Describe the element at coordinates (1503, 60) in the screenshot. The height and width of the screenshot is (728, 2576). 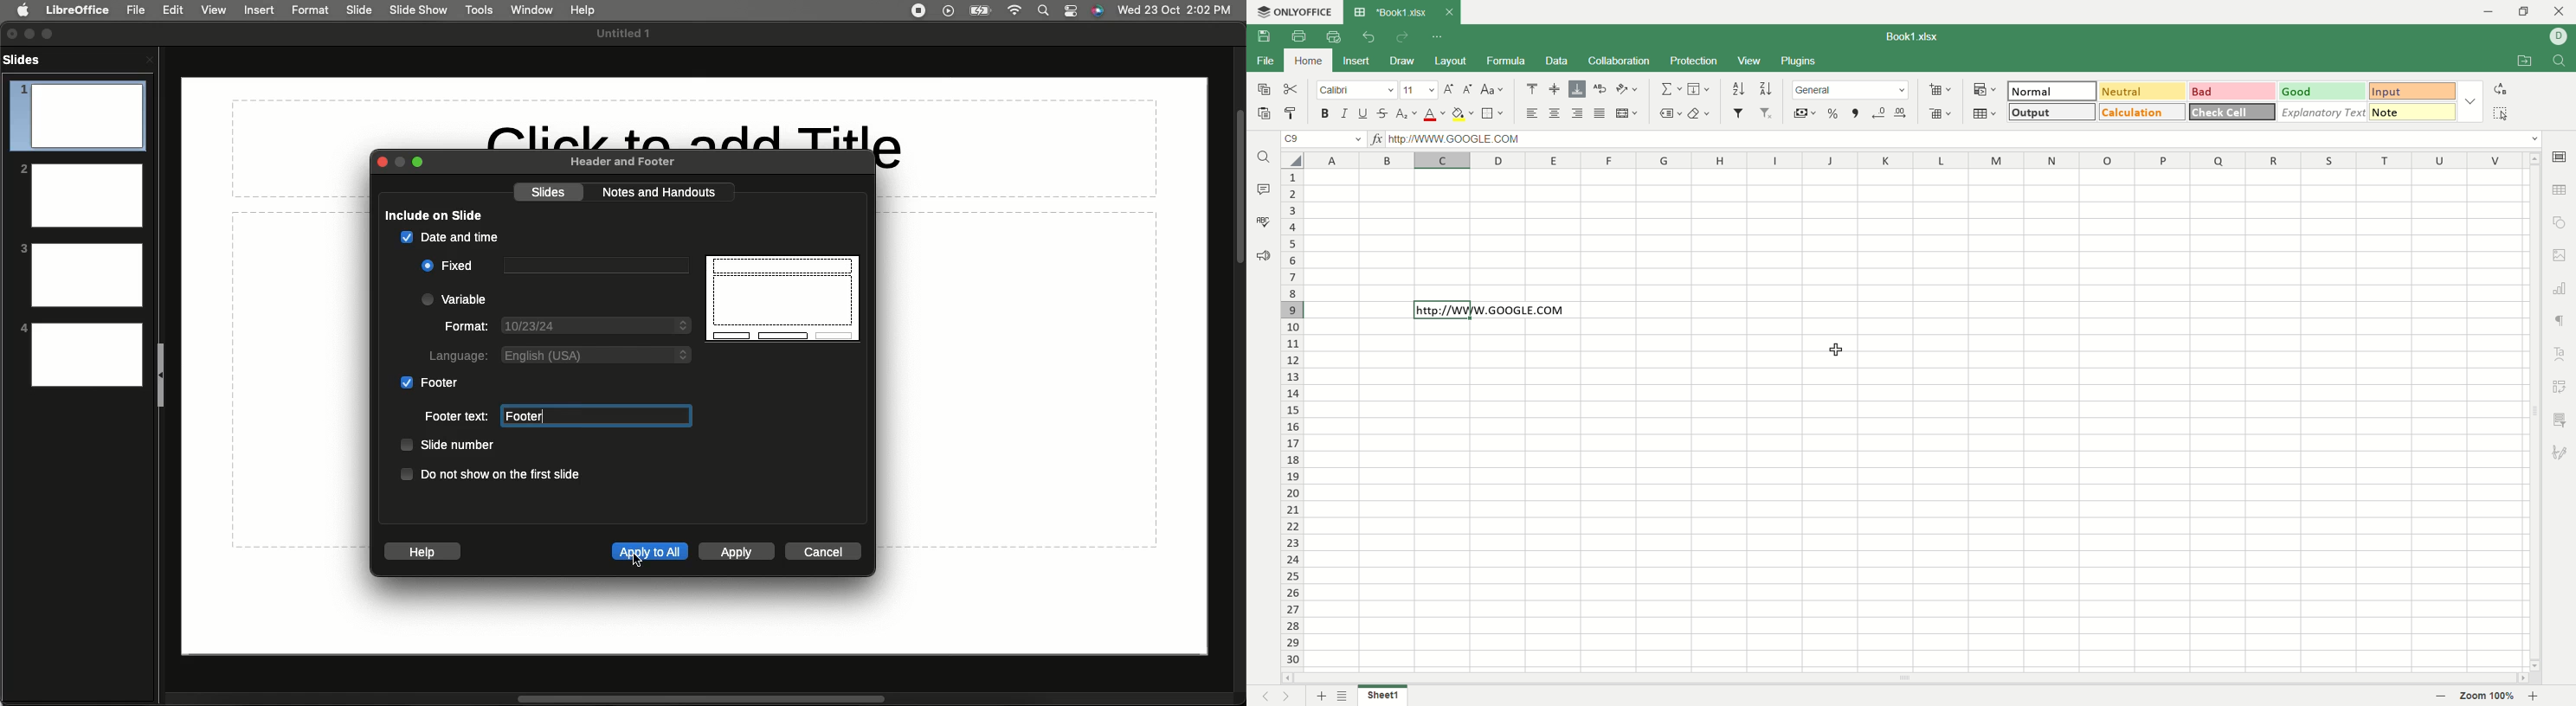
I see `formula` at that location.